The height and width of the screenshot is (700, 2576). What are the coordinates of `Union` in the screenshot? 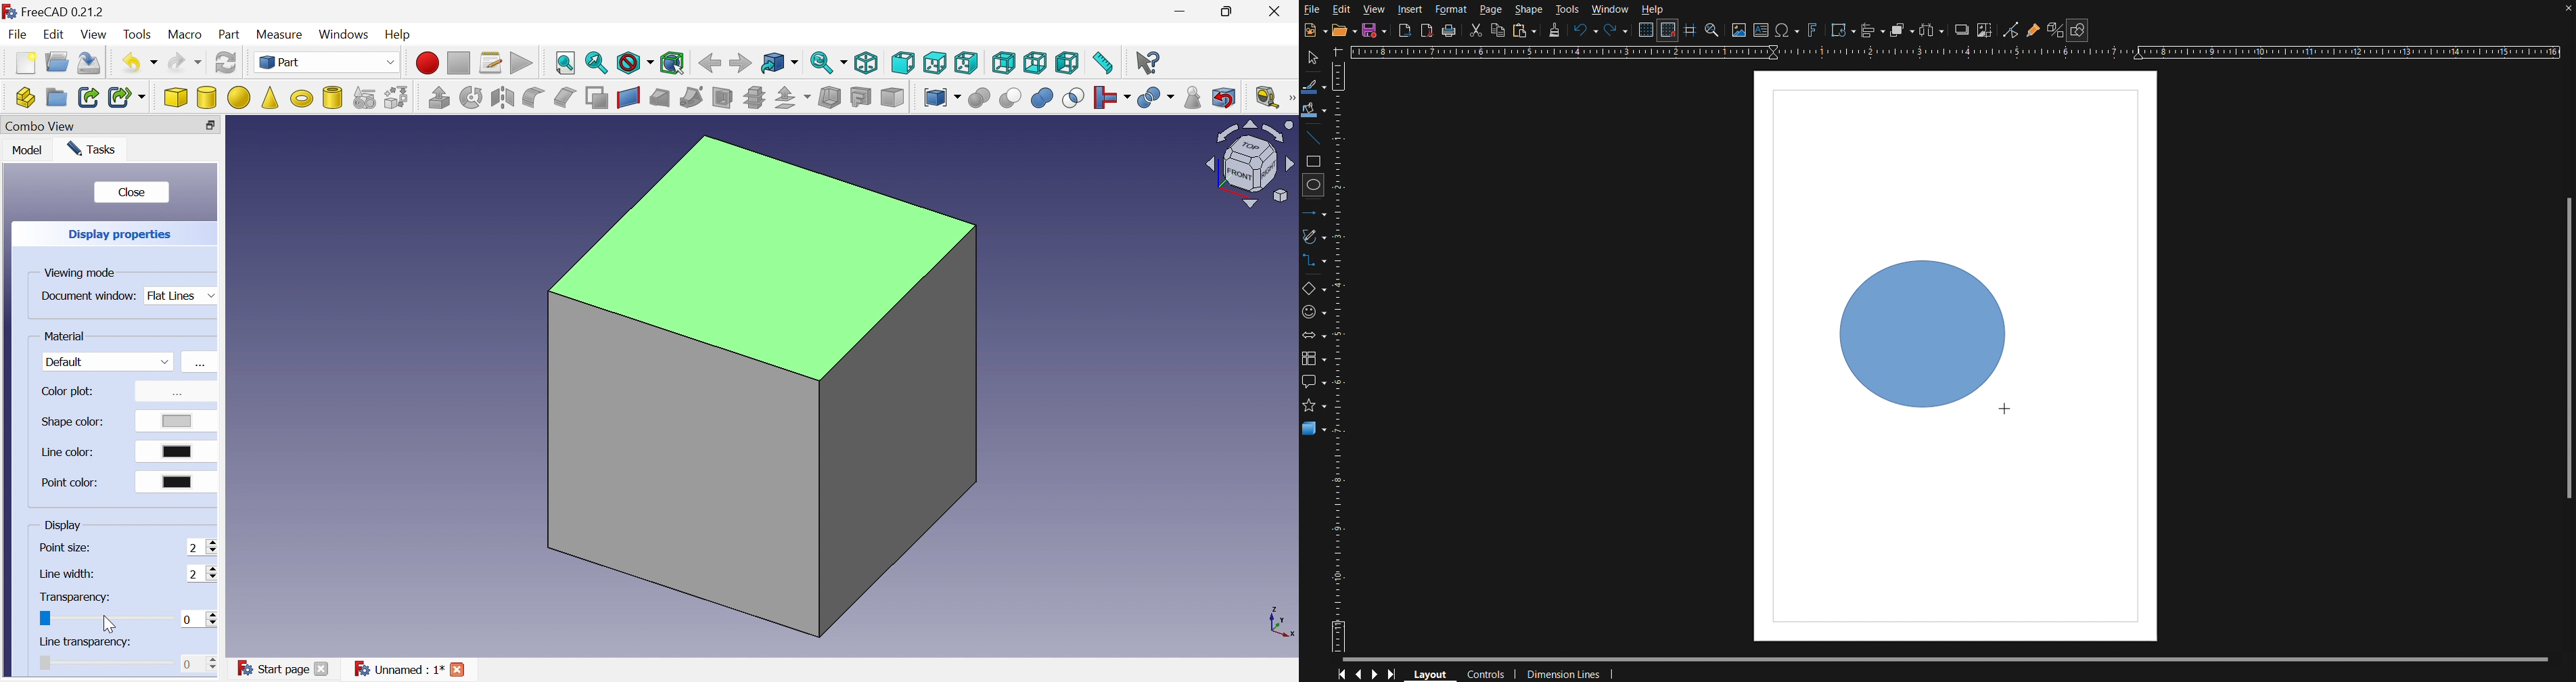 It's located at (1044, 97).